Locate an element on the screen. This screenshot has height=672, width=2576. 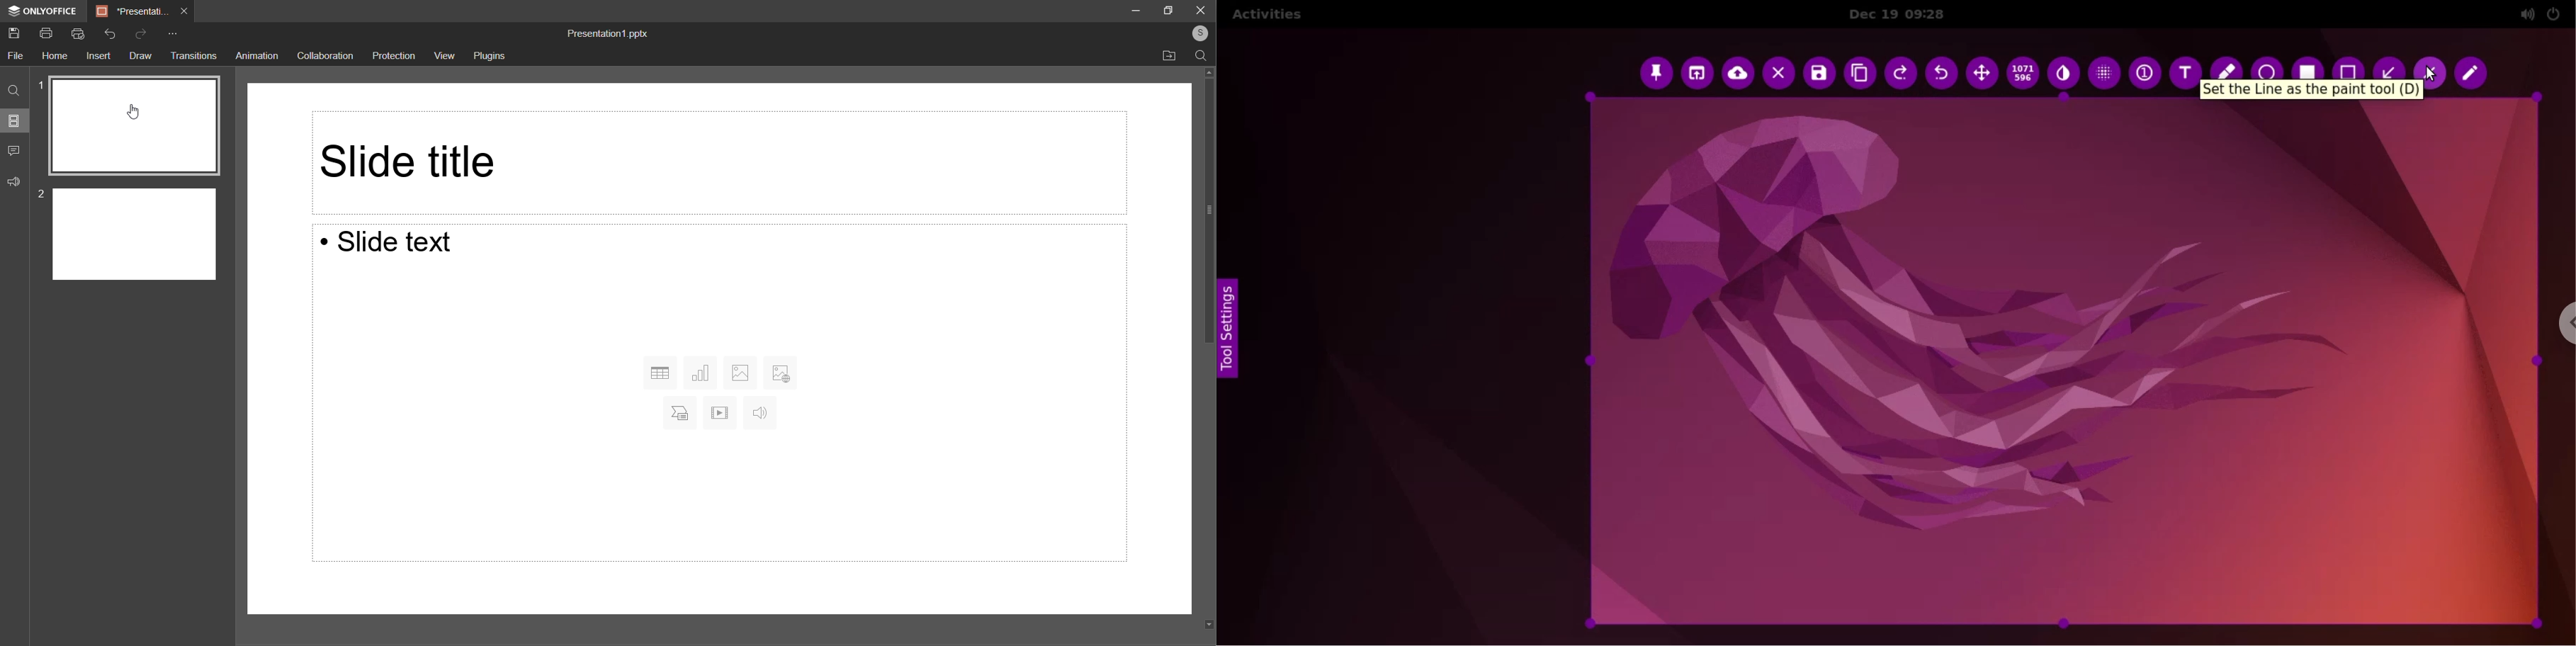
View is located at coordinates (444, 56).